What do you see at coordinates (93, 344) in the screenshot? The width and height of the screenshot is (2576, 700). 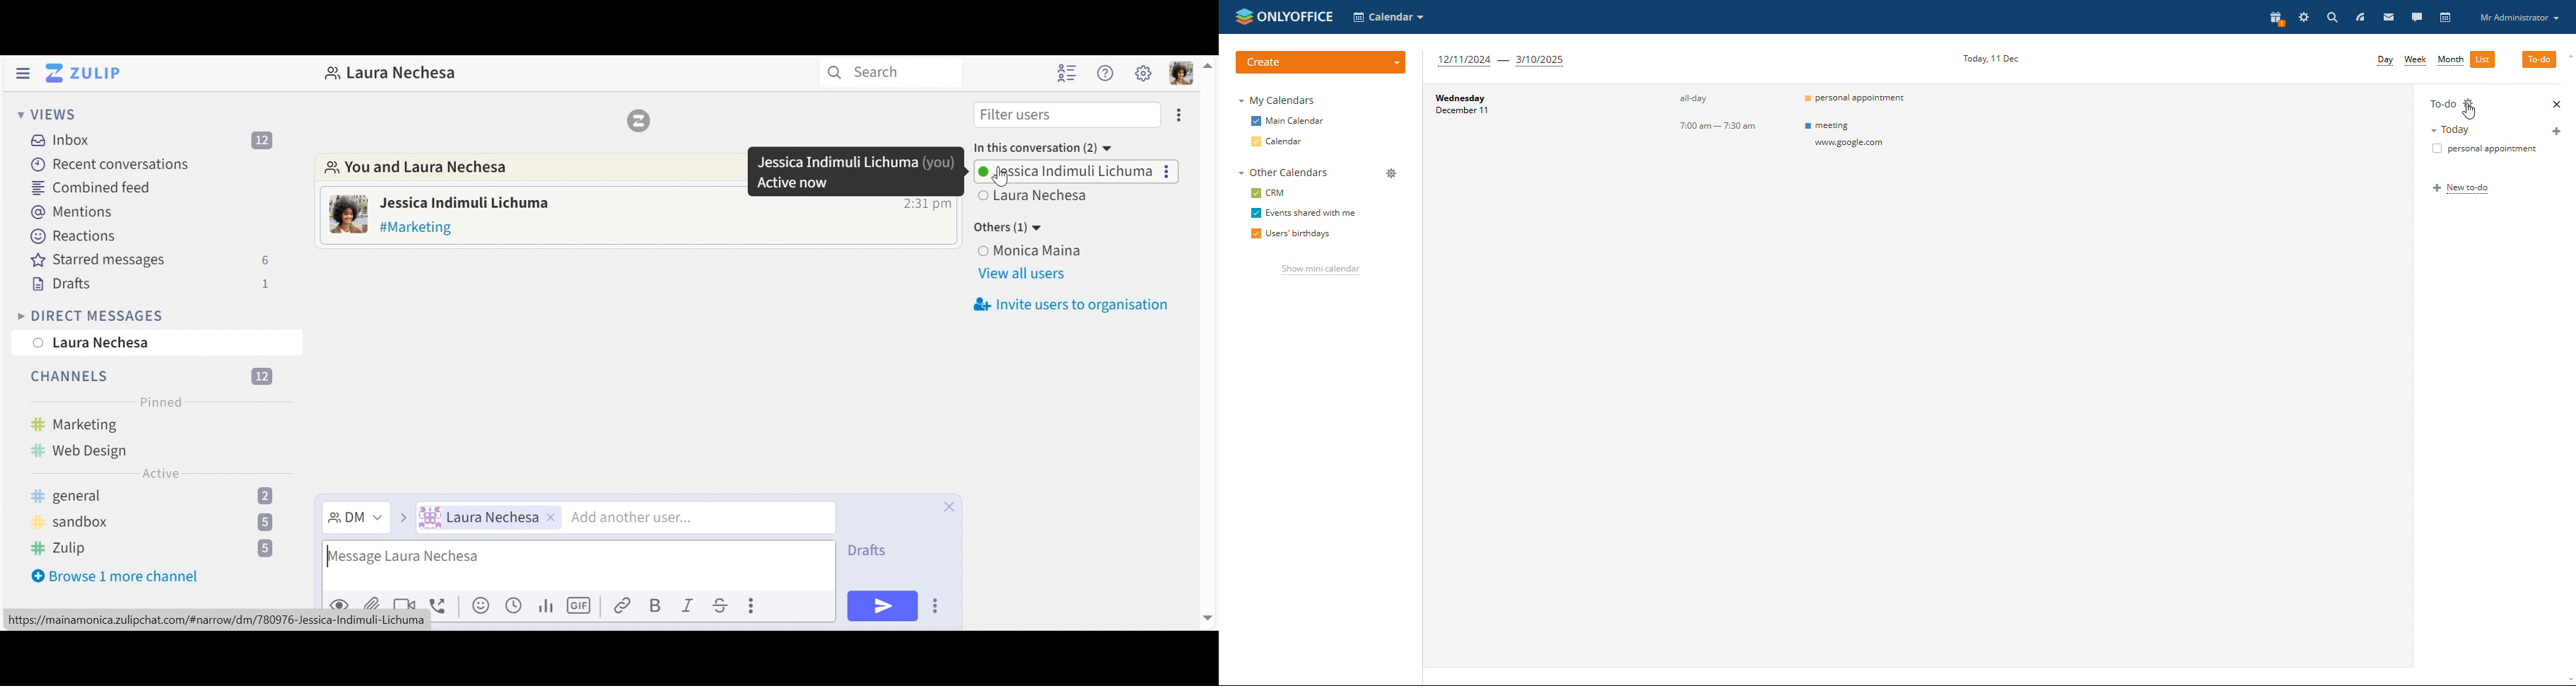 I see `Laura Nechesa` at bounding box center [93, 344].